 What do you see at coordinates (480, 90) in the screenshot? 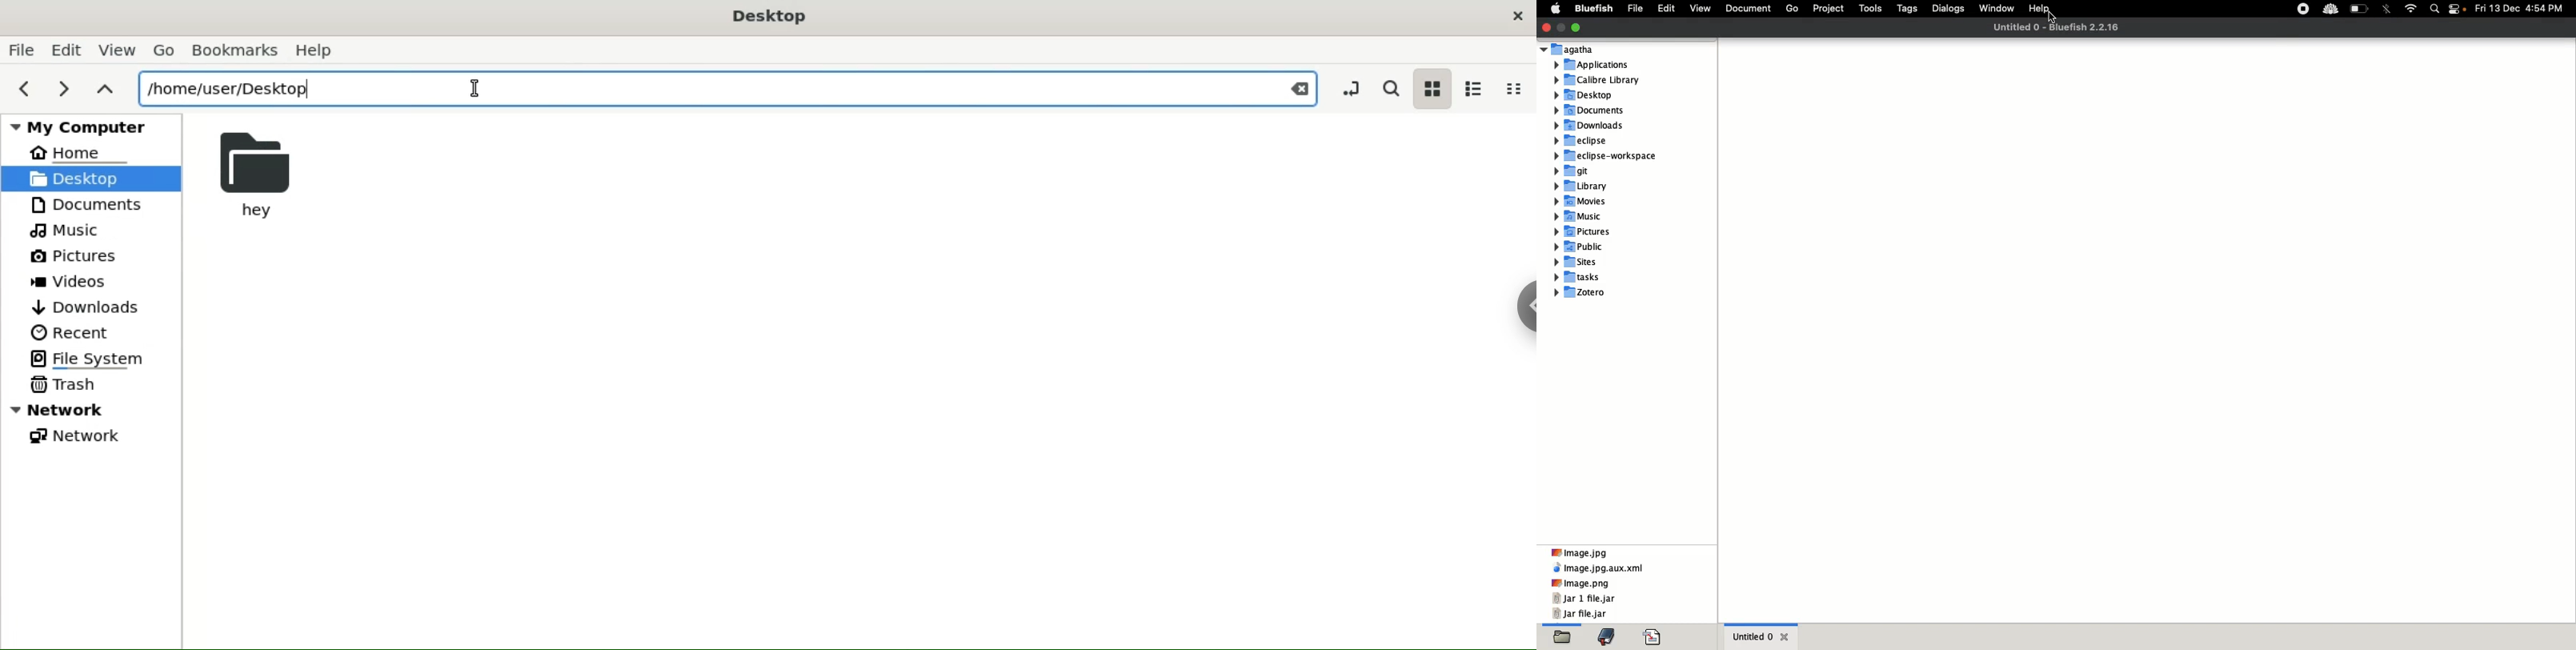
I see `Cursor` at bounding box center [480, 90].